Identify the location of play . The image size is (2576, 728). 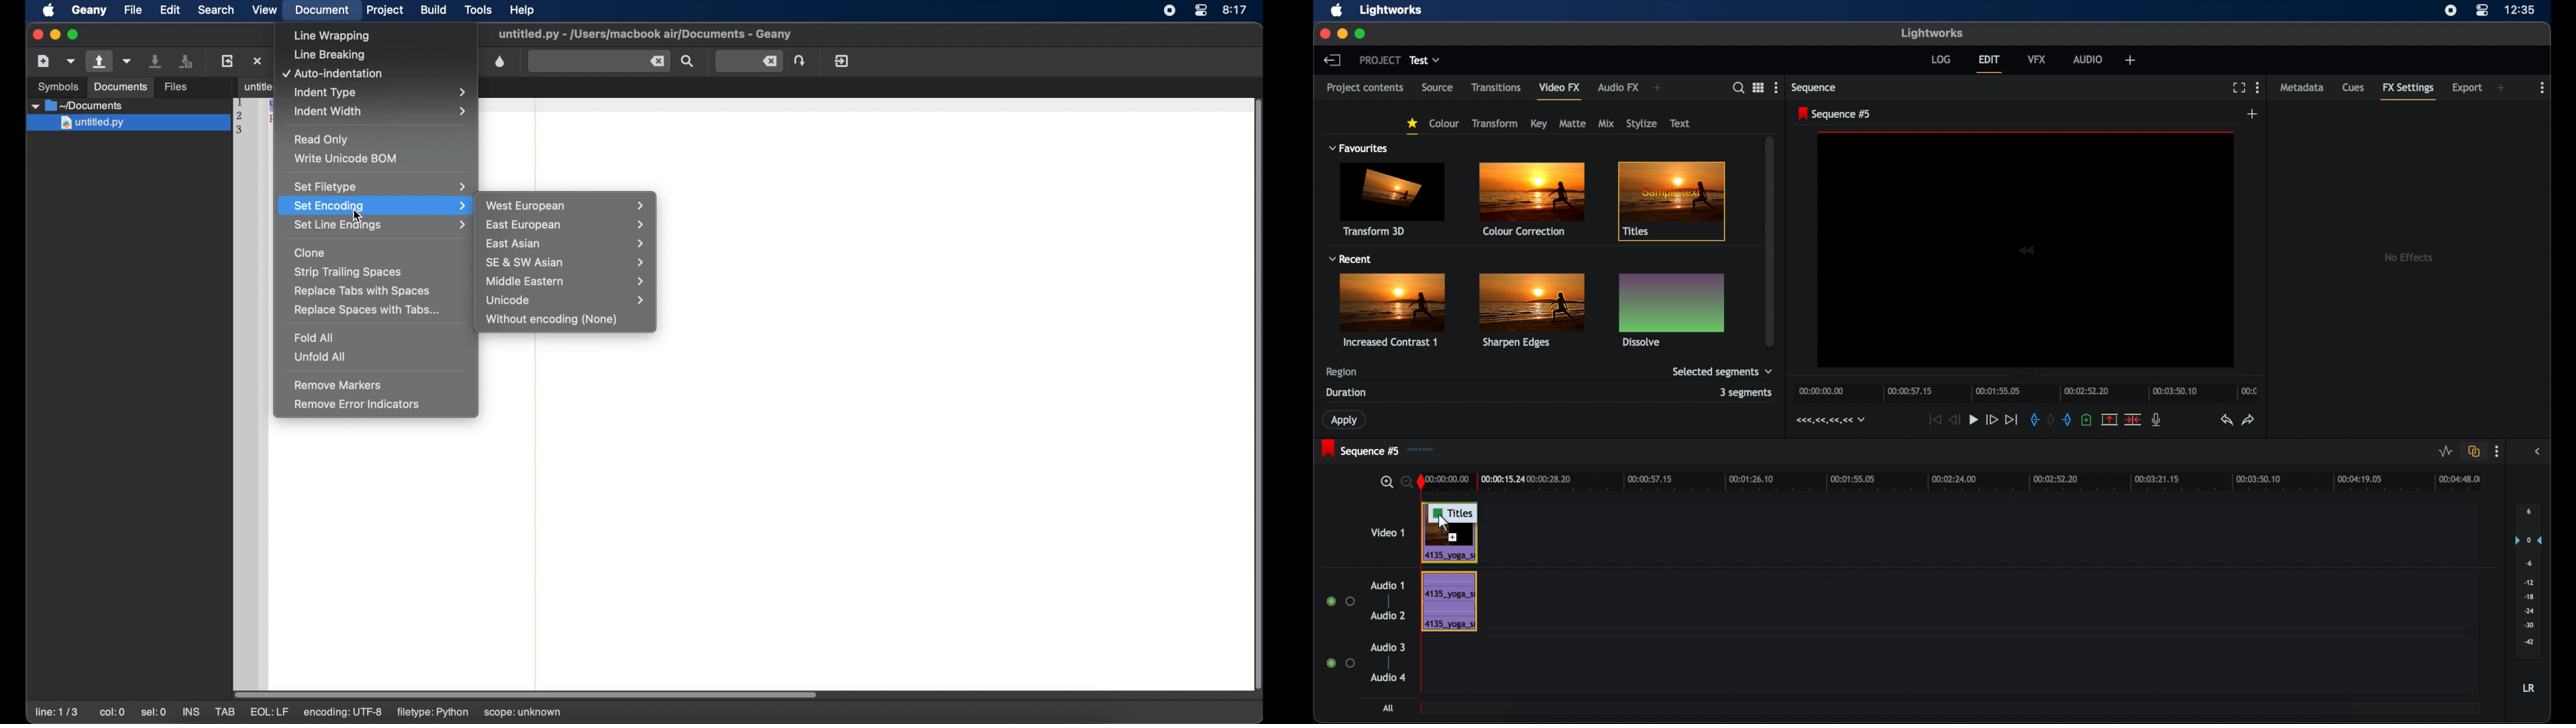
(1974, 420).